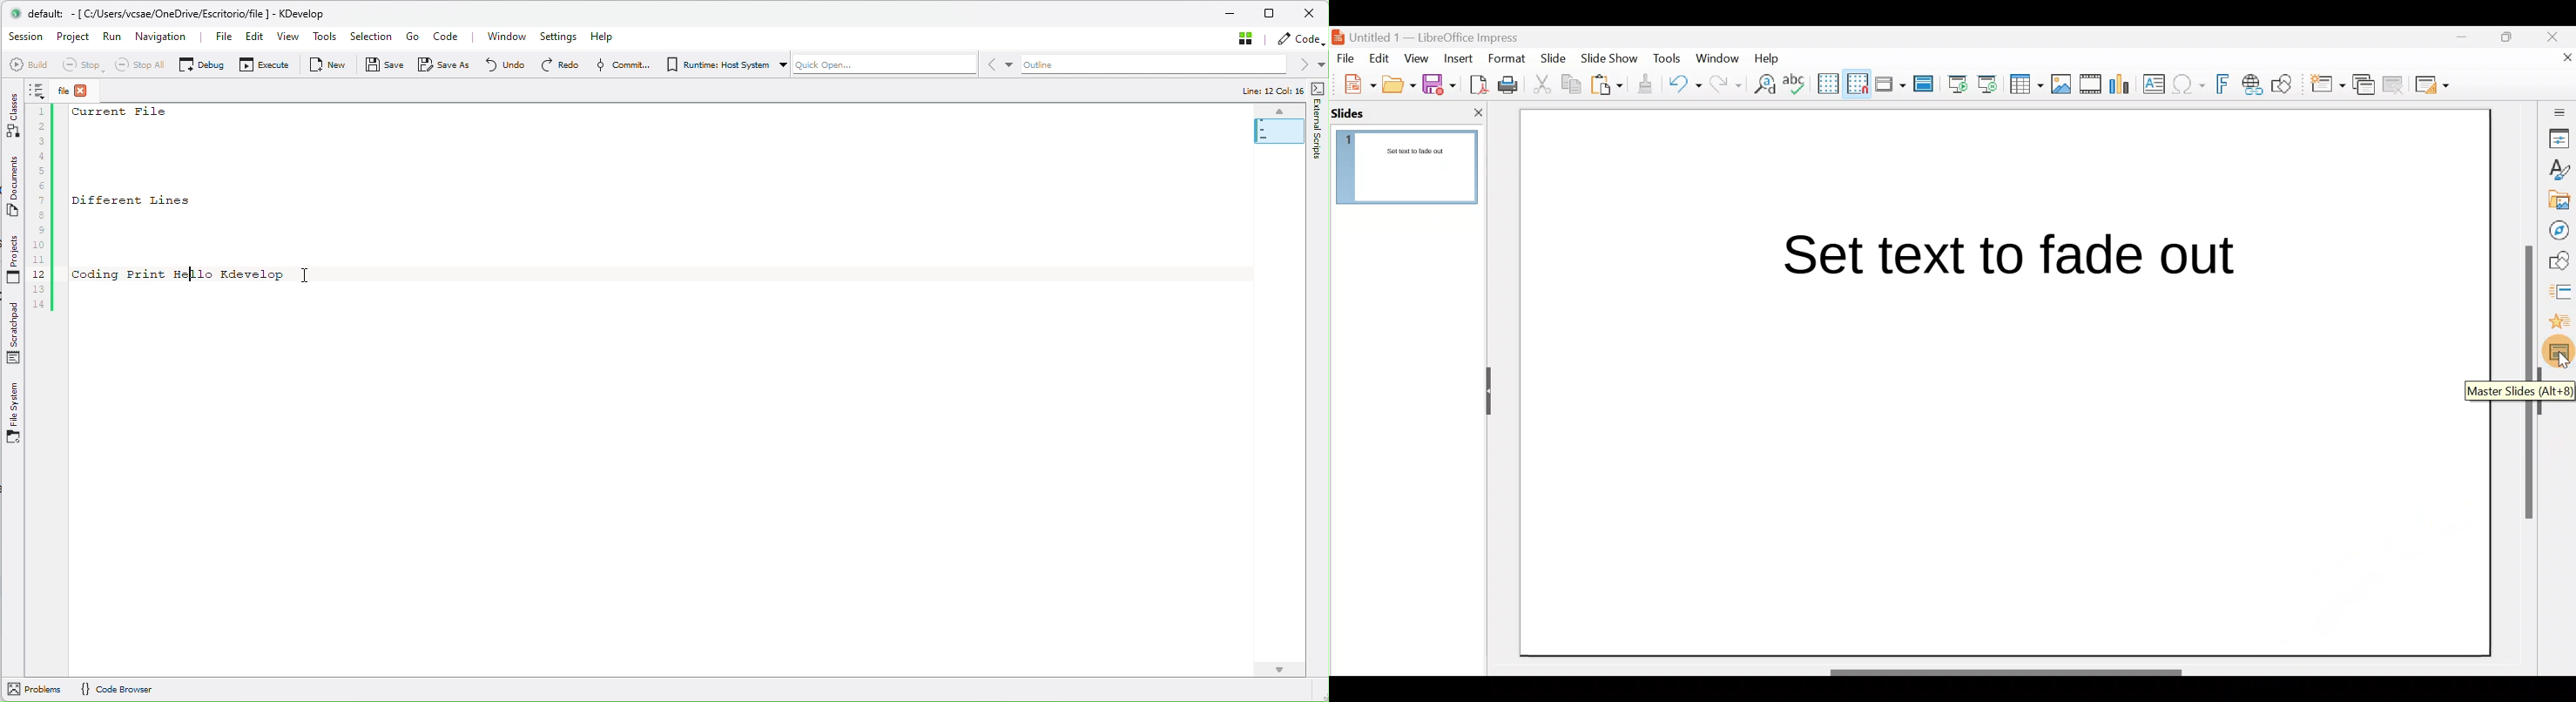  Describe the element at coordinates (1353, 83) in the screenshot. I see `New` at that location.